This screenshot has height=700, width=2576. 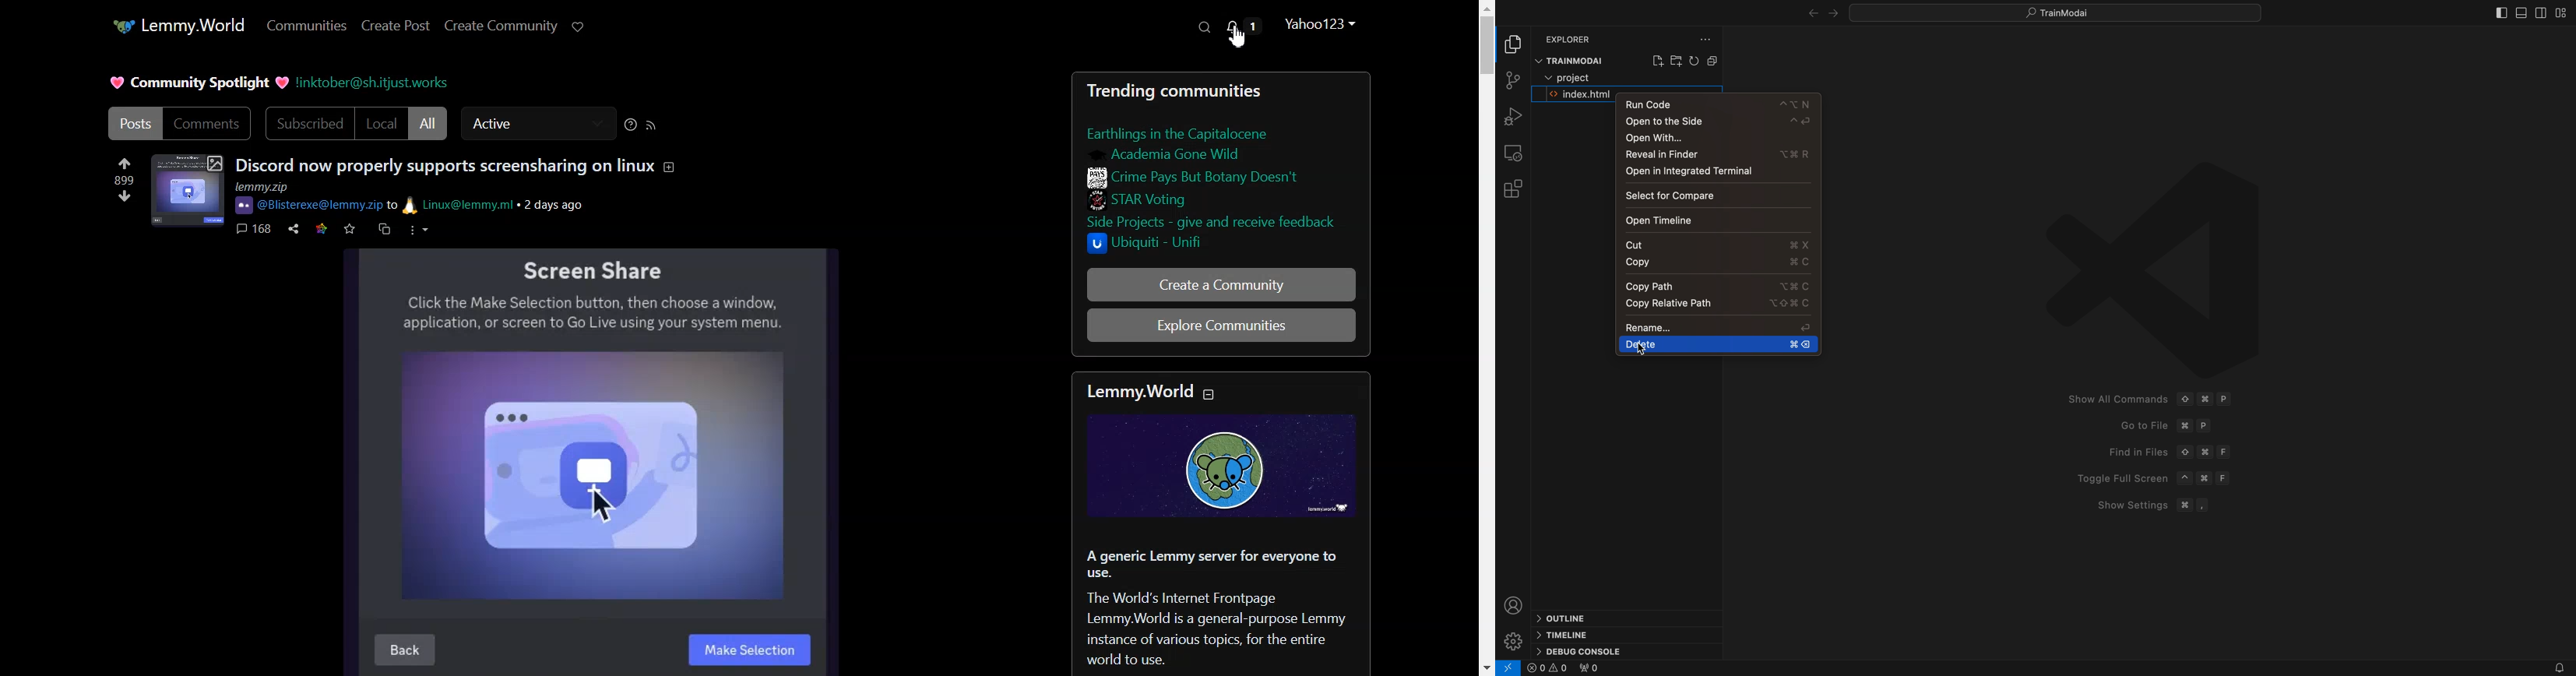 I want to click on add, so click(x=676, y=168).